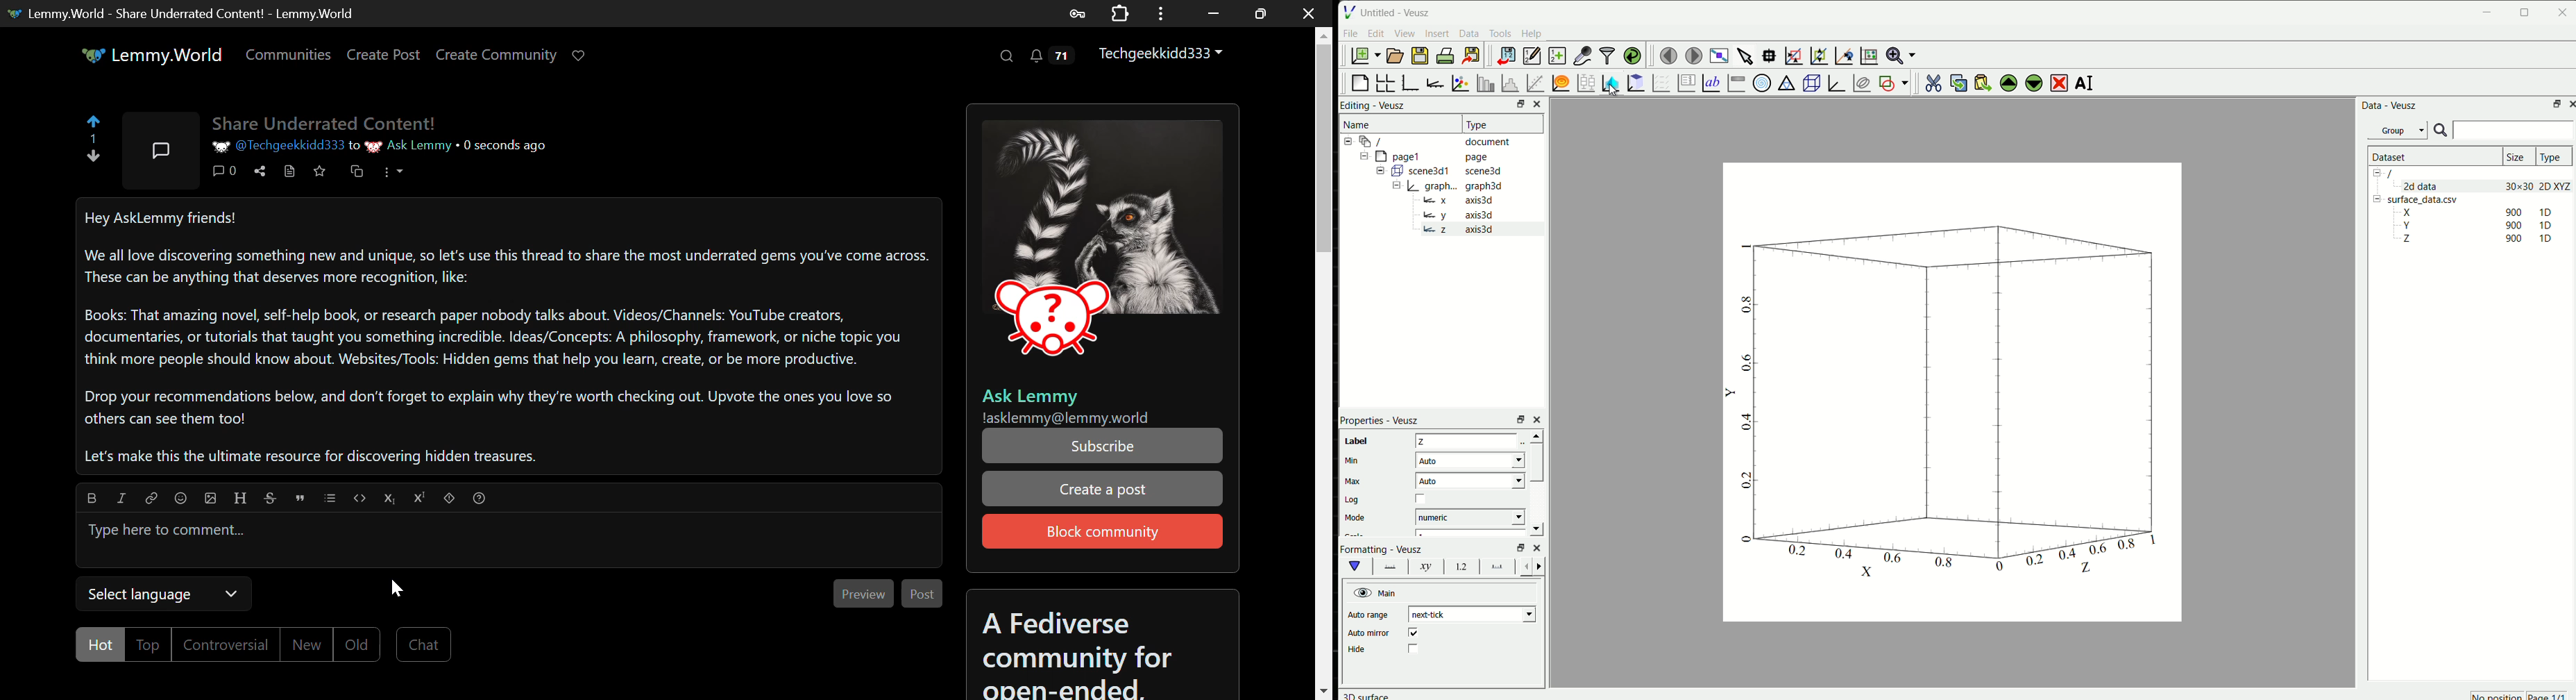  What do you see at coordinates (1712, 82) in the screenshot?
I see `Text label` at bounding box center [1712, 82].